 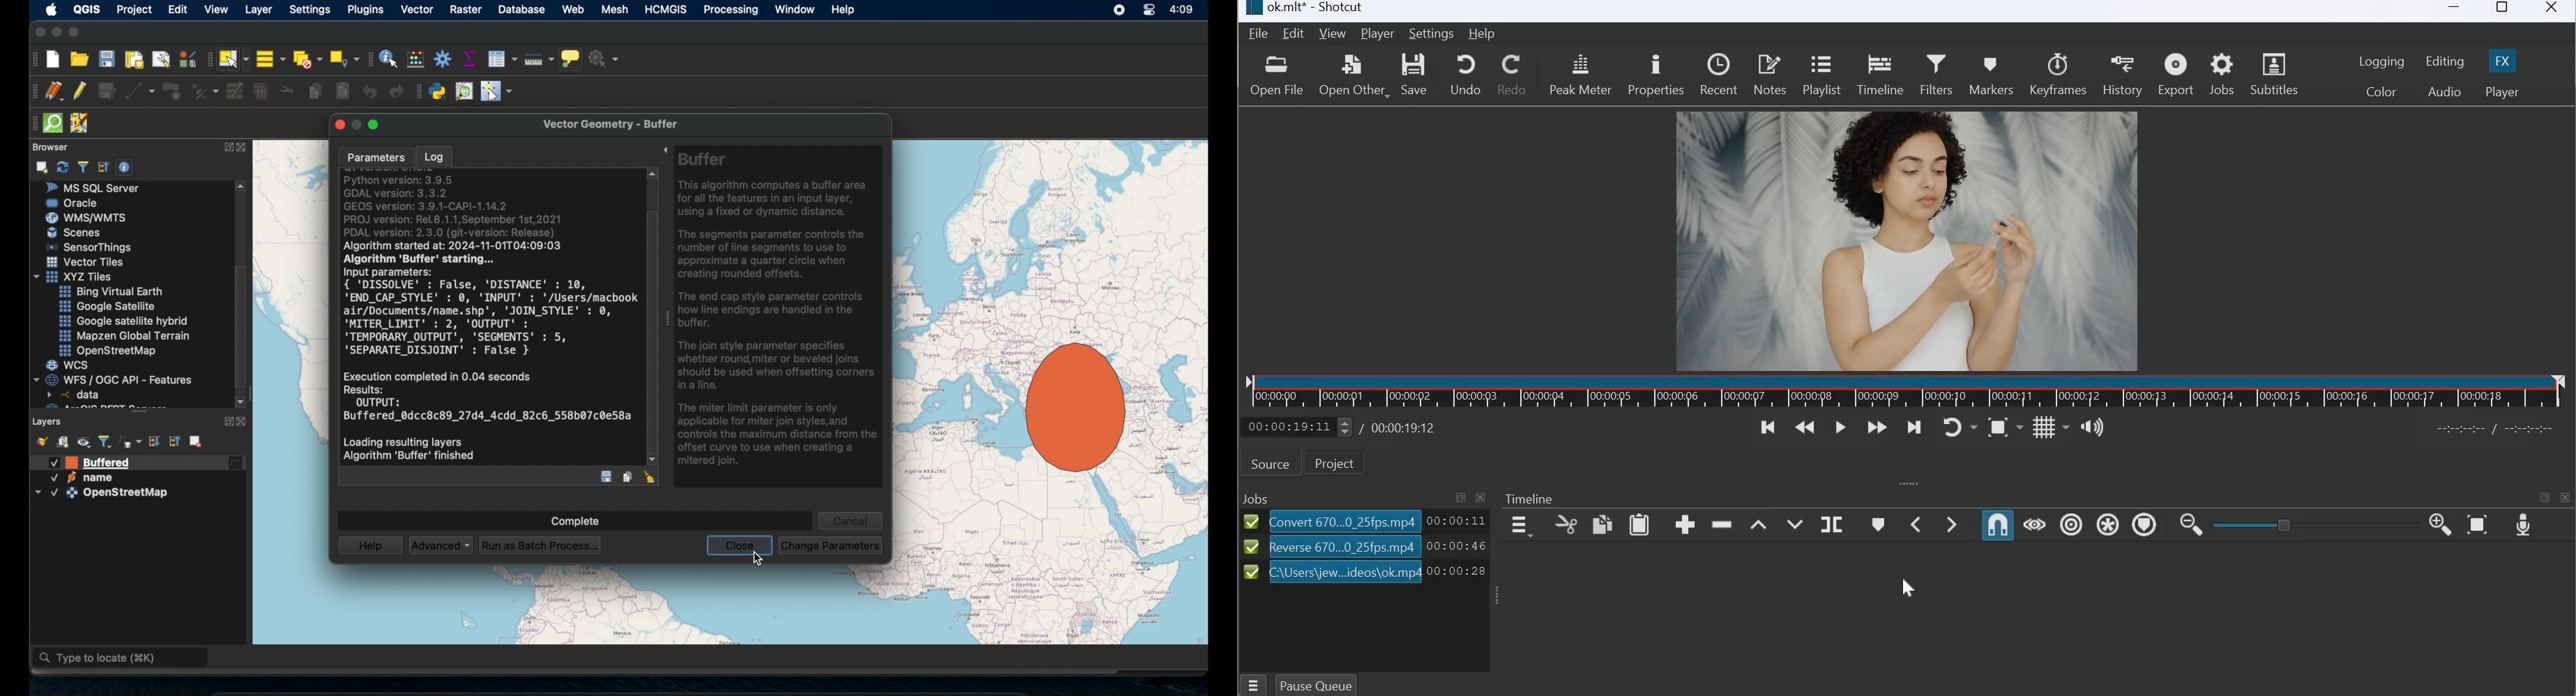 What do you see at coordinates (244, 148) in the screenshot?
I see `close` at bounding box center [244, 148].